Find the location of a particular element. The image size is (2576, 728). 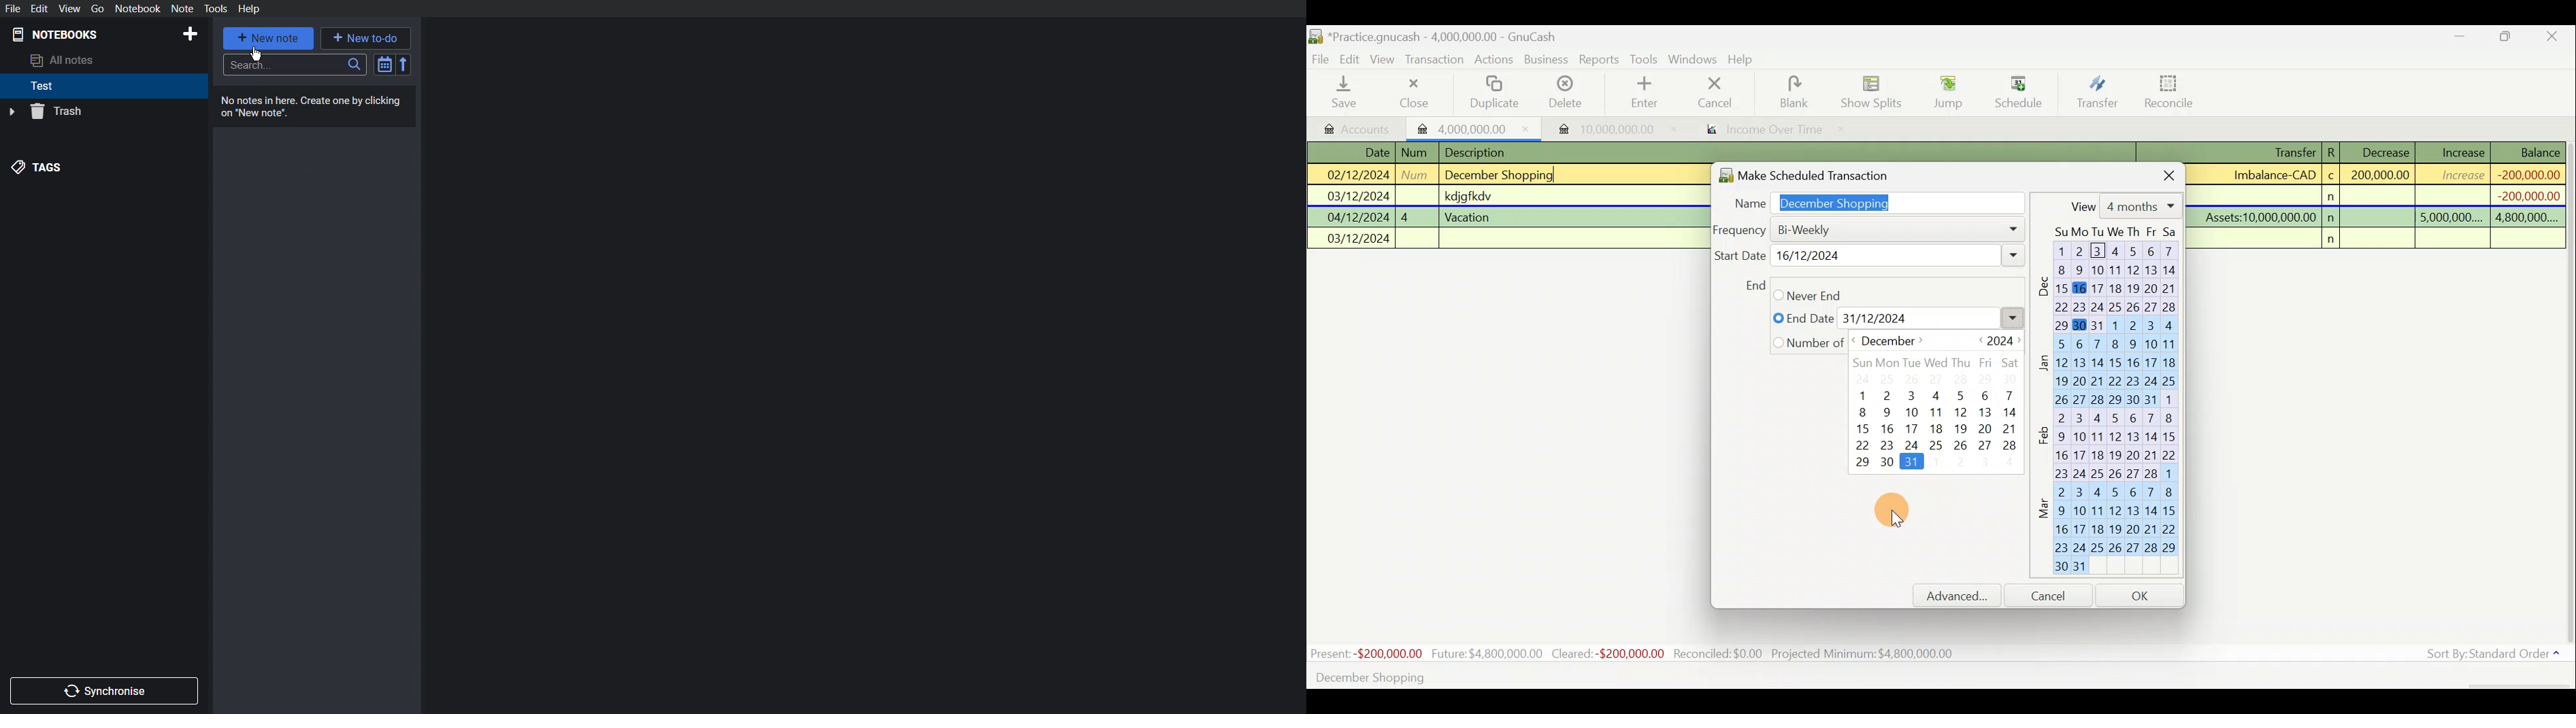

Edit is located at coordinates (1352, 58).